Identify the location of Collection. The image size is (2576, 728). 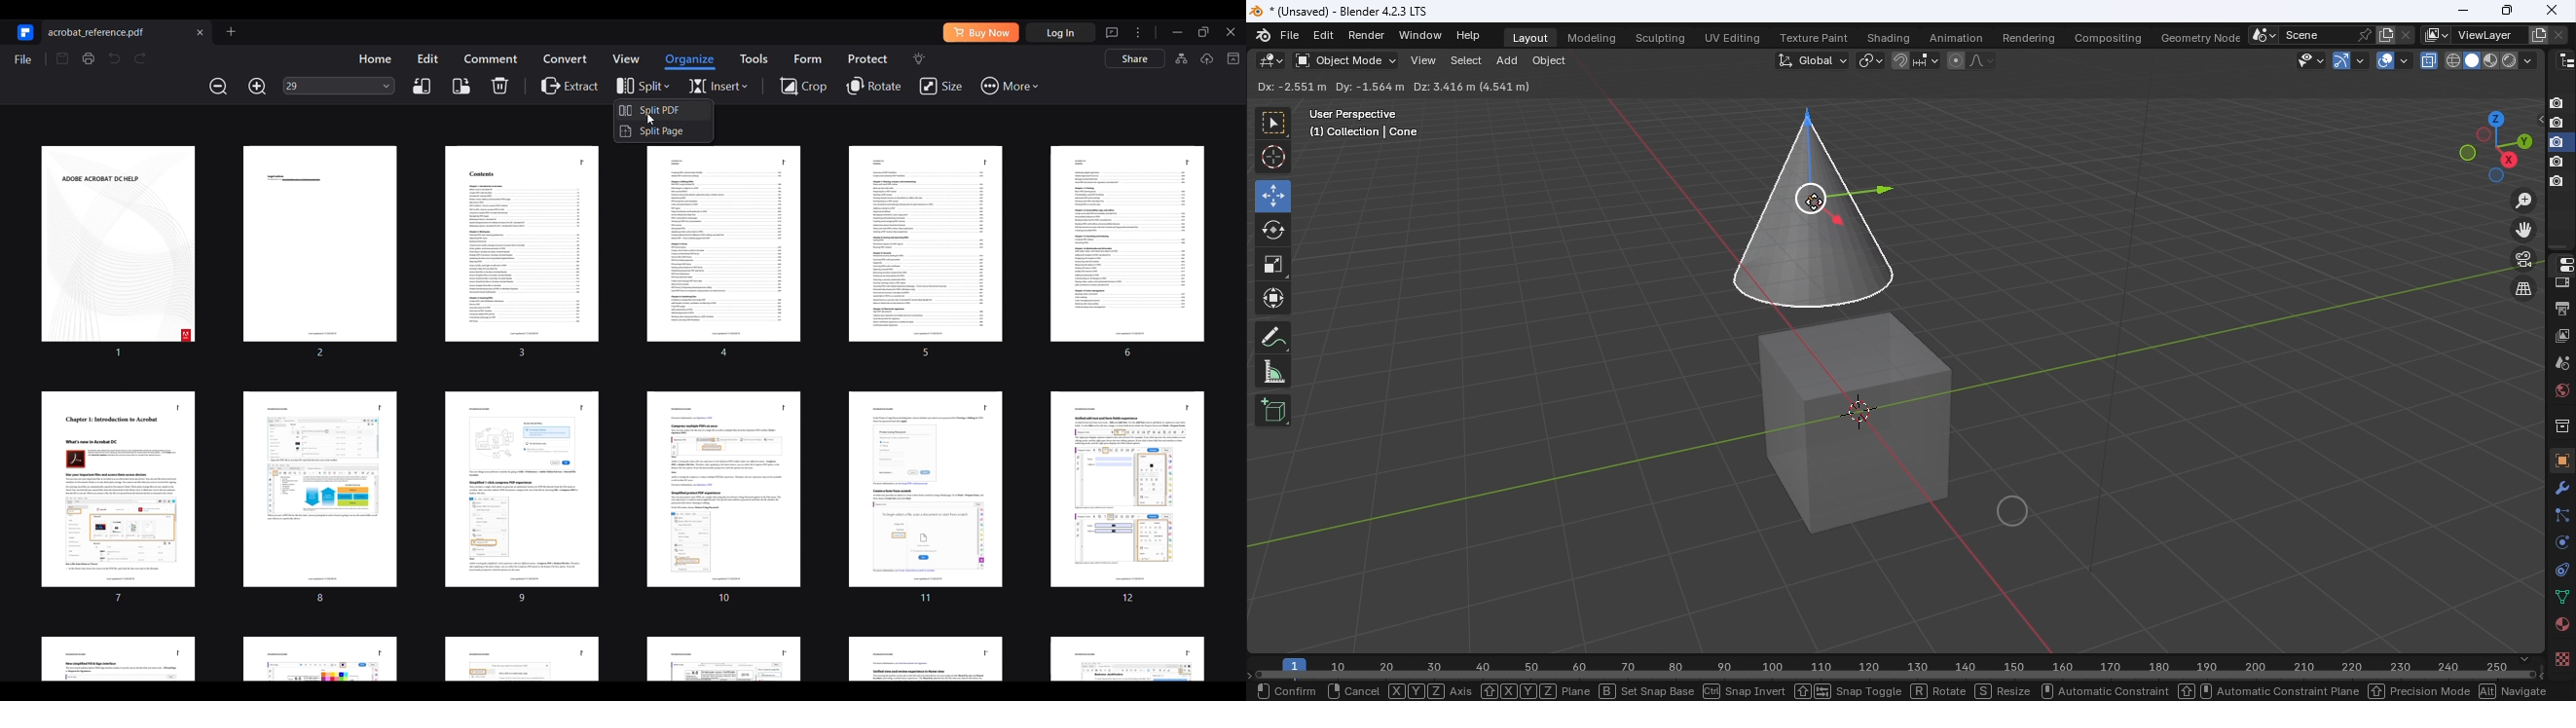
(2560, 424).